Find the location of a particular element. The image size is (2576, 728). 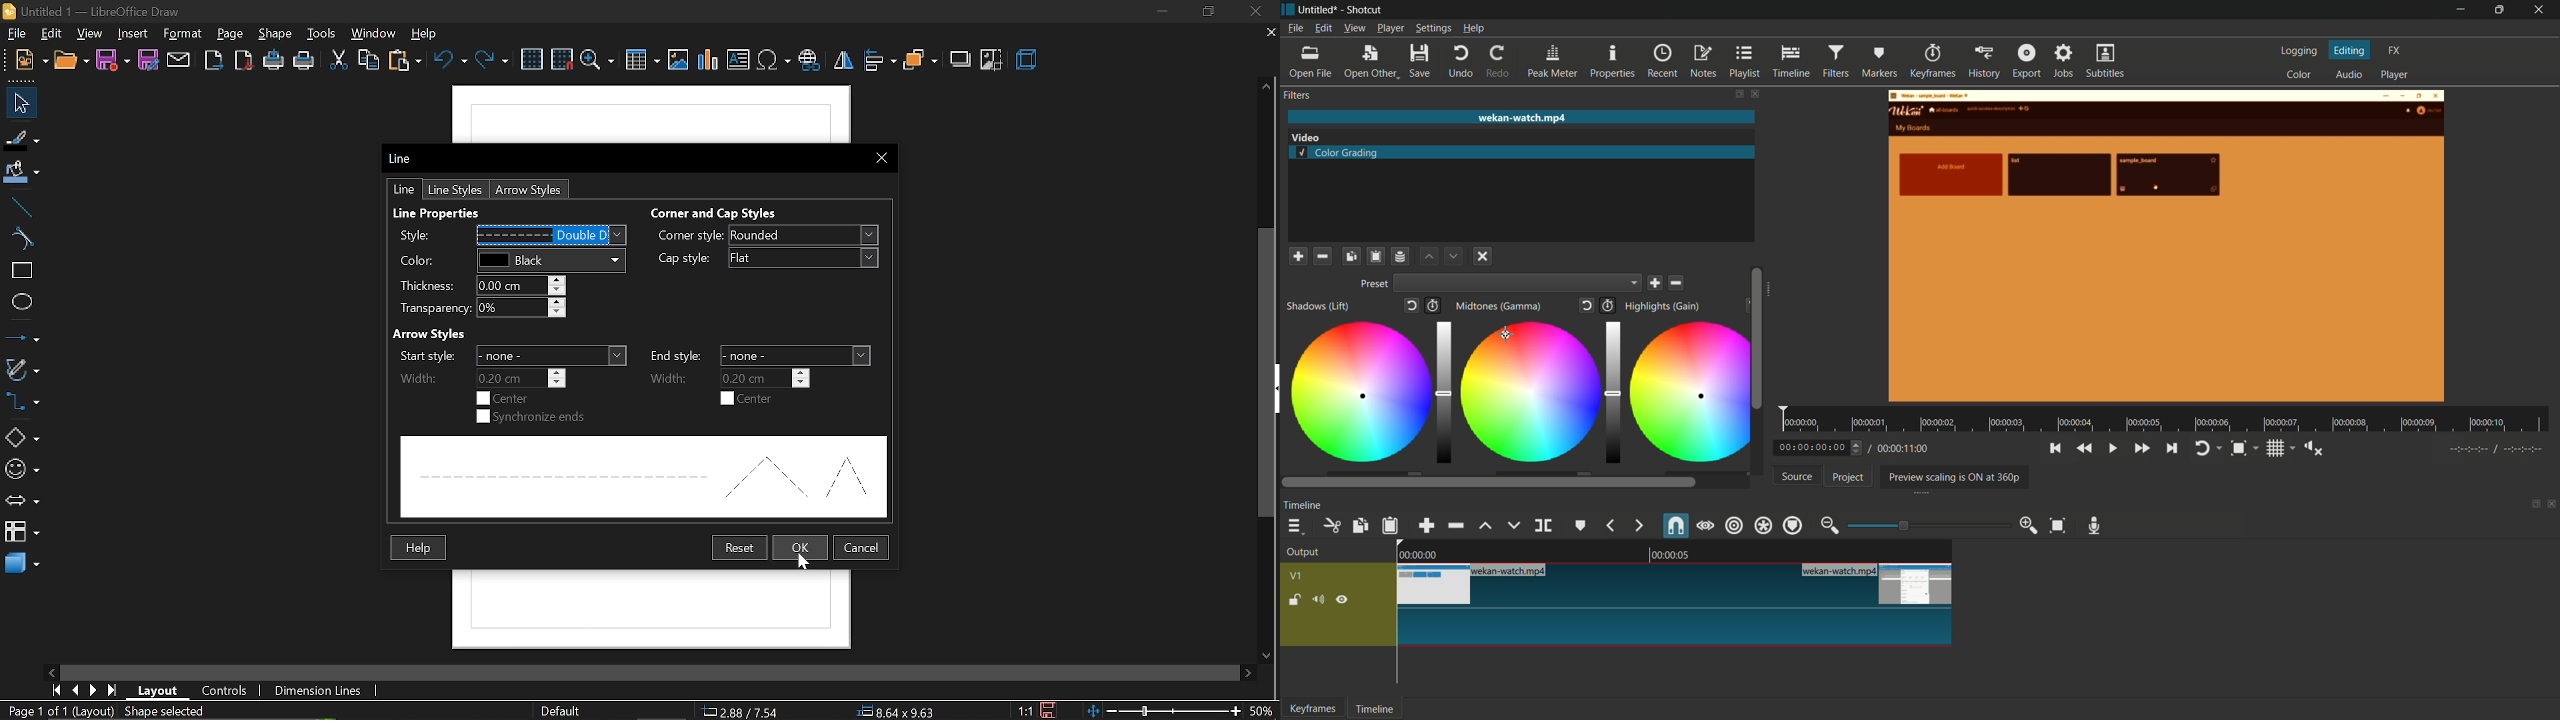

app name is located at coordinates (1366, 11).